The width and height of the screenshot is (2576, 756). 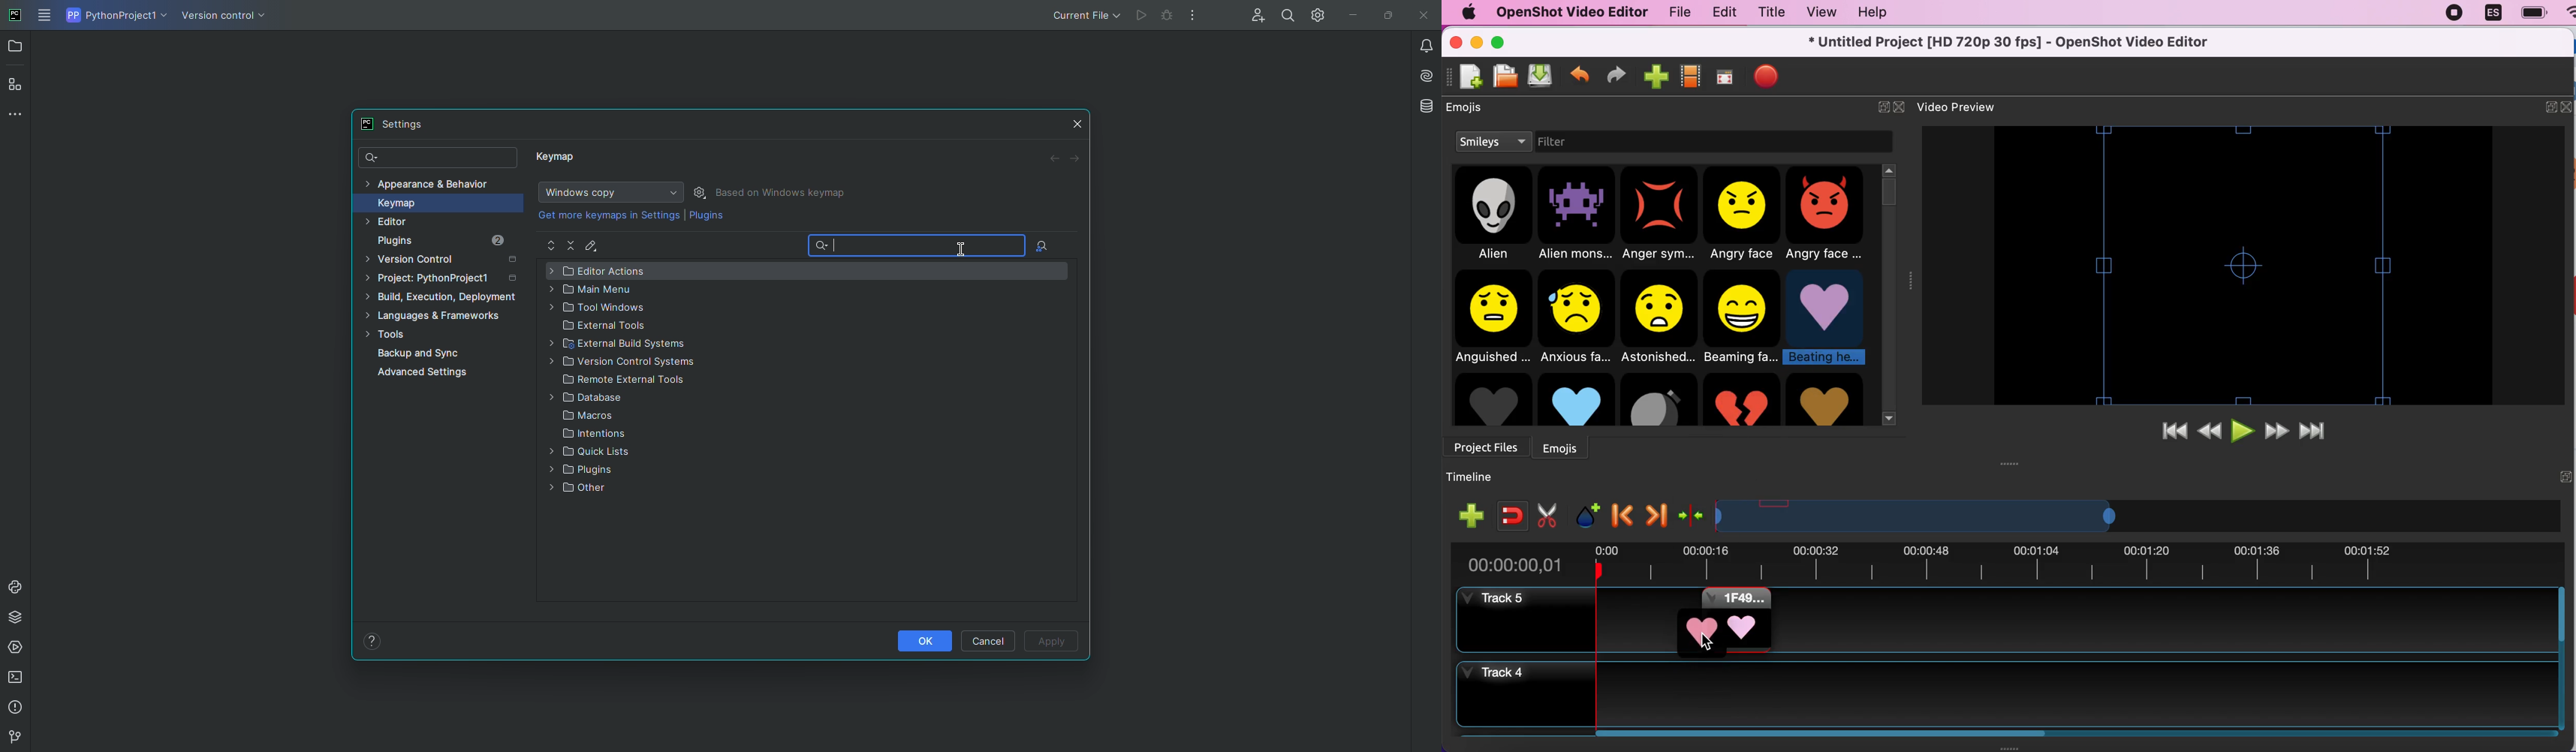 What do you see at coordinates (602, 272) in the screenshot?
I see `Editor Actions` at bounding box center [602, 272].